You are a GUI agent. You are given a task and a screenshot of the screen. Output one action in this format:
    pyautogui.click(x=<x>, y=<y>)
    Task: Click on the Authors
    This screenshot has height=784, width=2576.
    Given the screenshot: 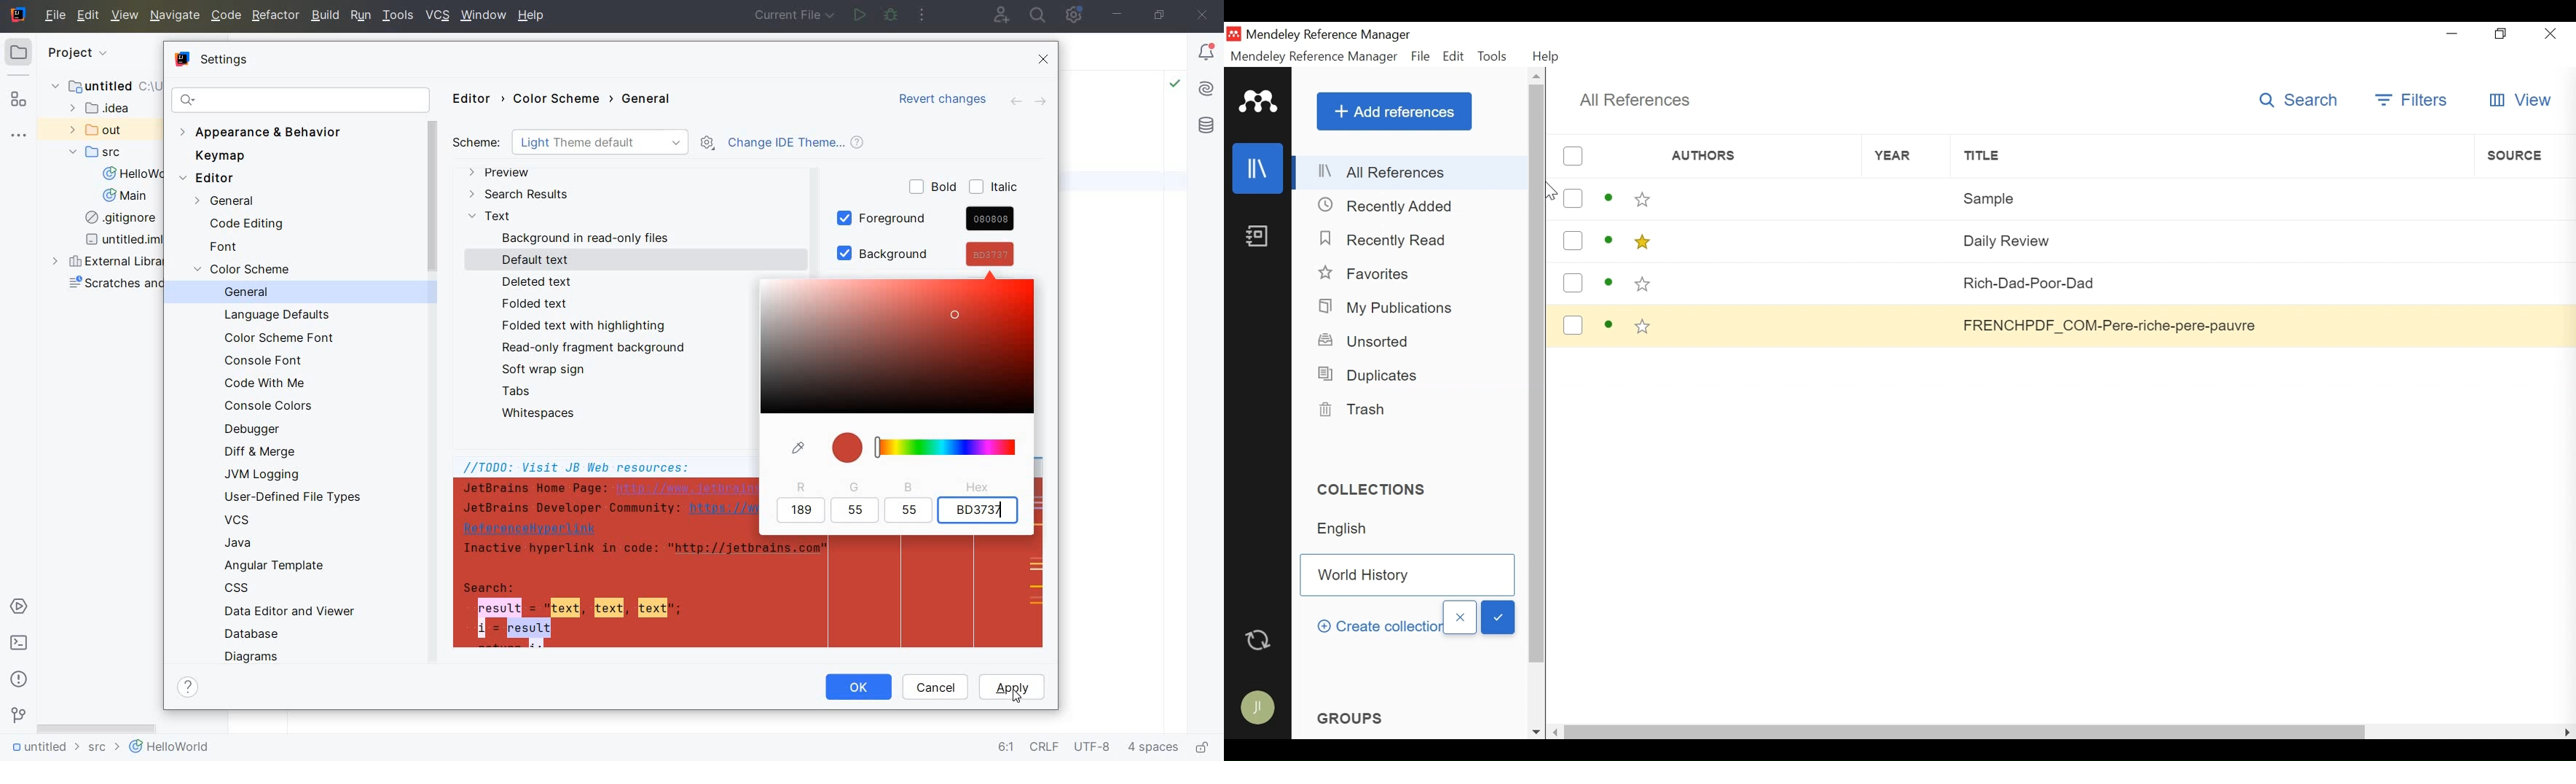 What is the action you would take?
    pyautogui.click(x=1739, y=157)
    